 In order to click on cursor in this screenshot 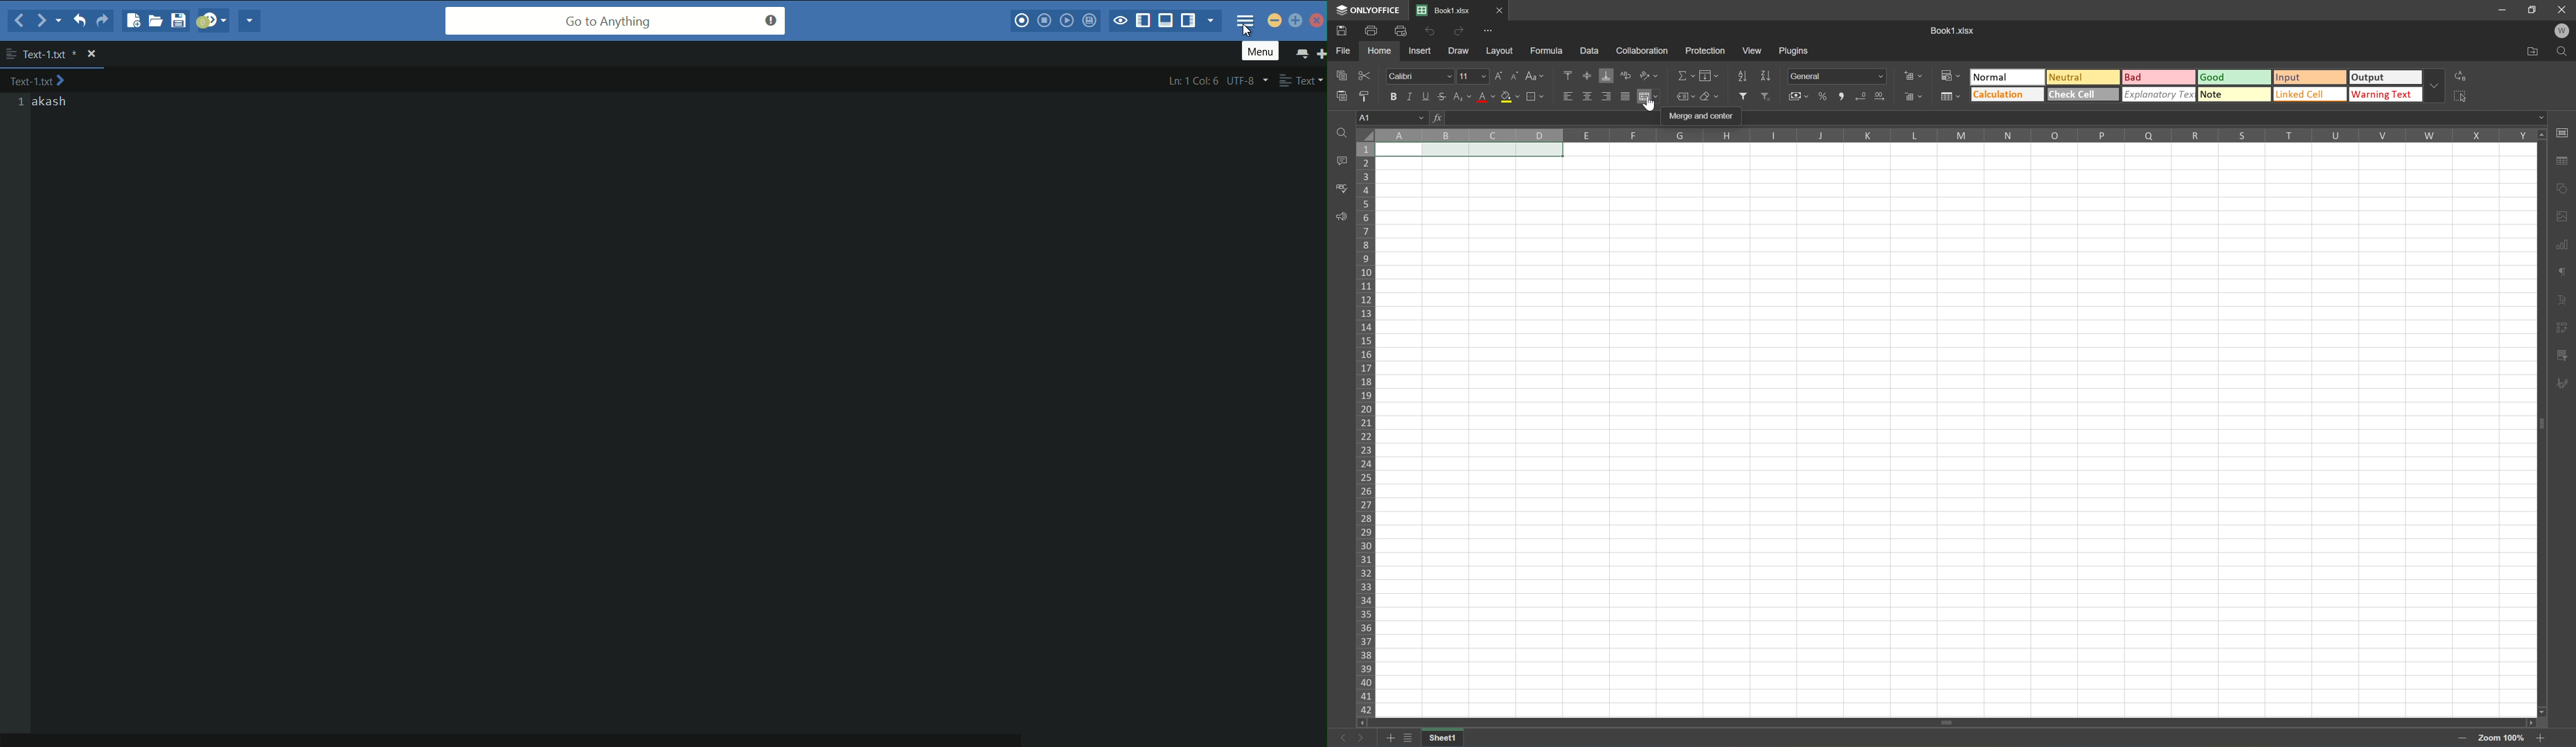, I will do `click(1245, 30)`.